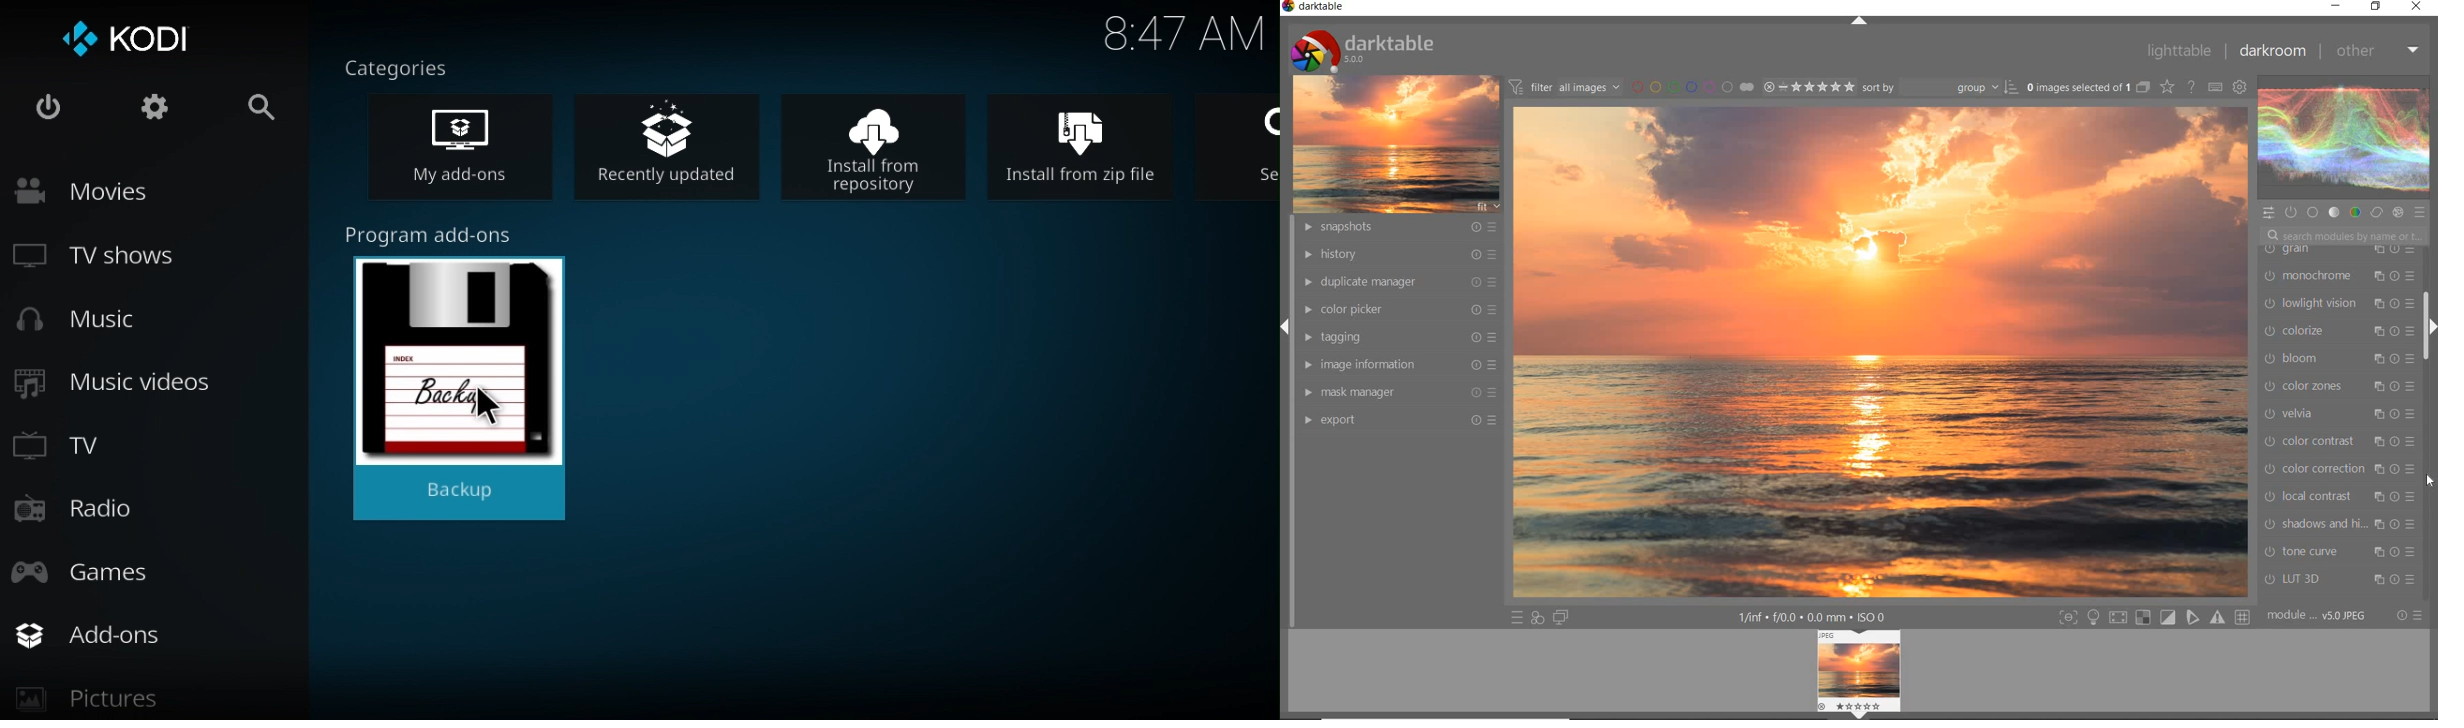 This screenshot has width=2464, height=728. Describe the element at coordinates (1183, 36) in the screenshot. I see `Time` at that location.